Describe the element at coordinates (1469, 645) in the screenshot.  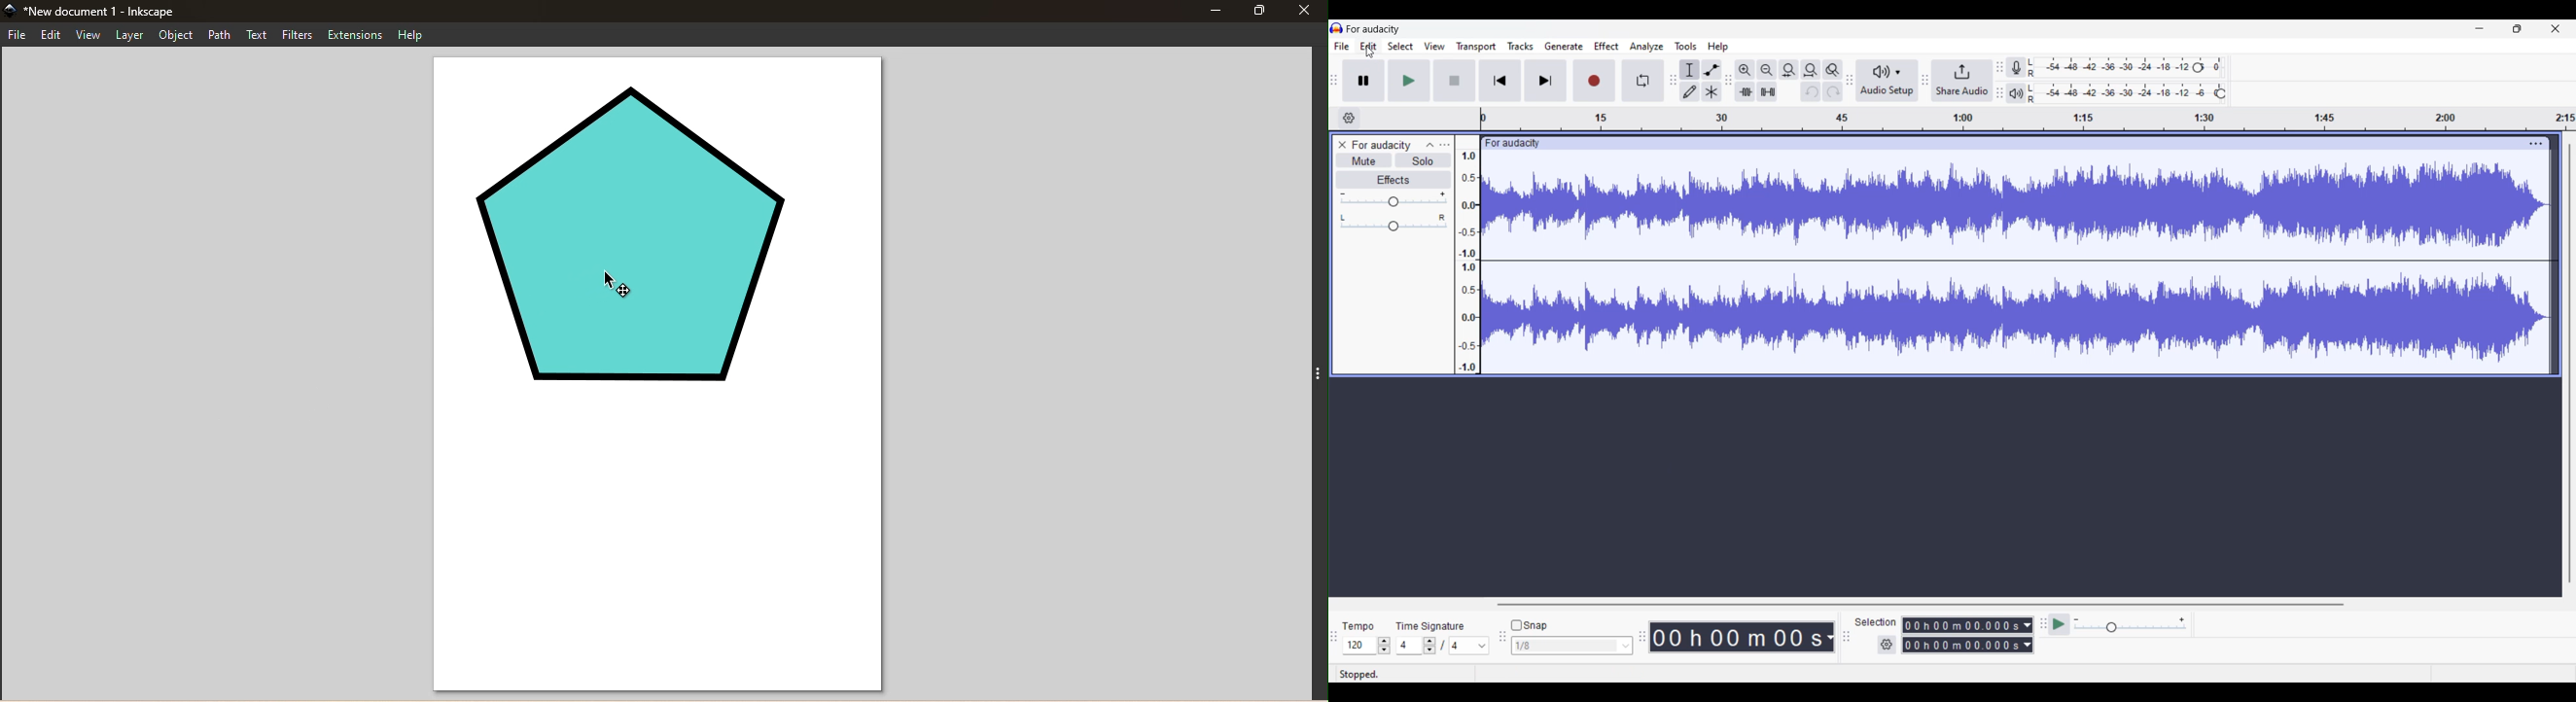
I see `Max time signature options` at that location.